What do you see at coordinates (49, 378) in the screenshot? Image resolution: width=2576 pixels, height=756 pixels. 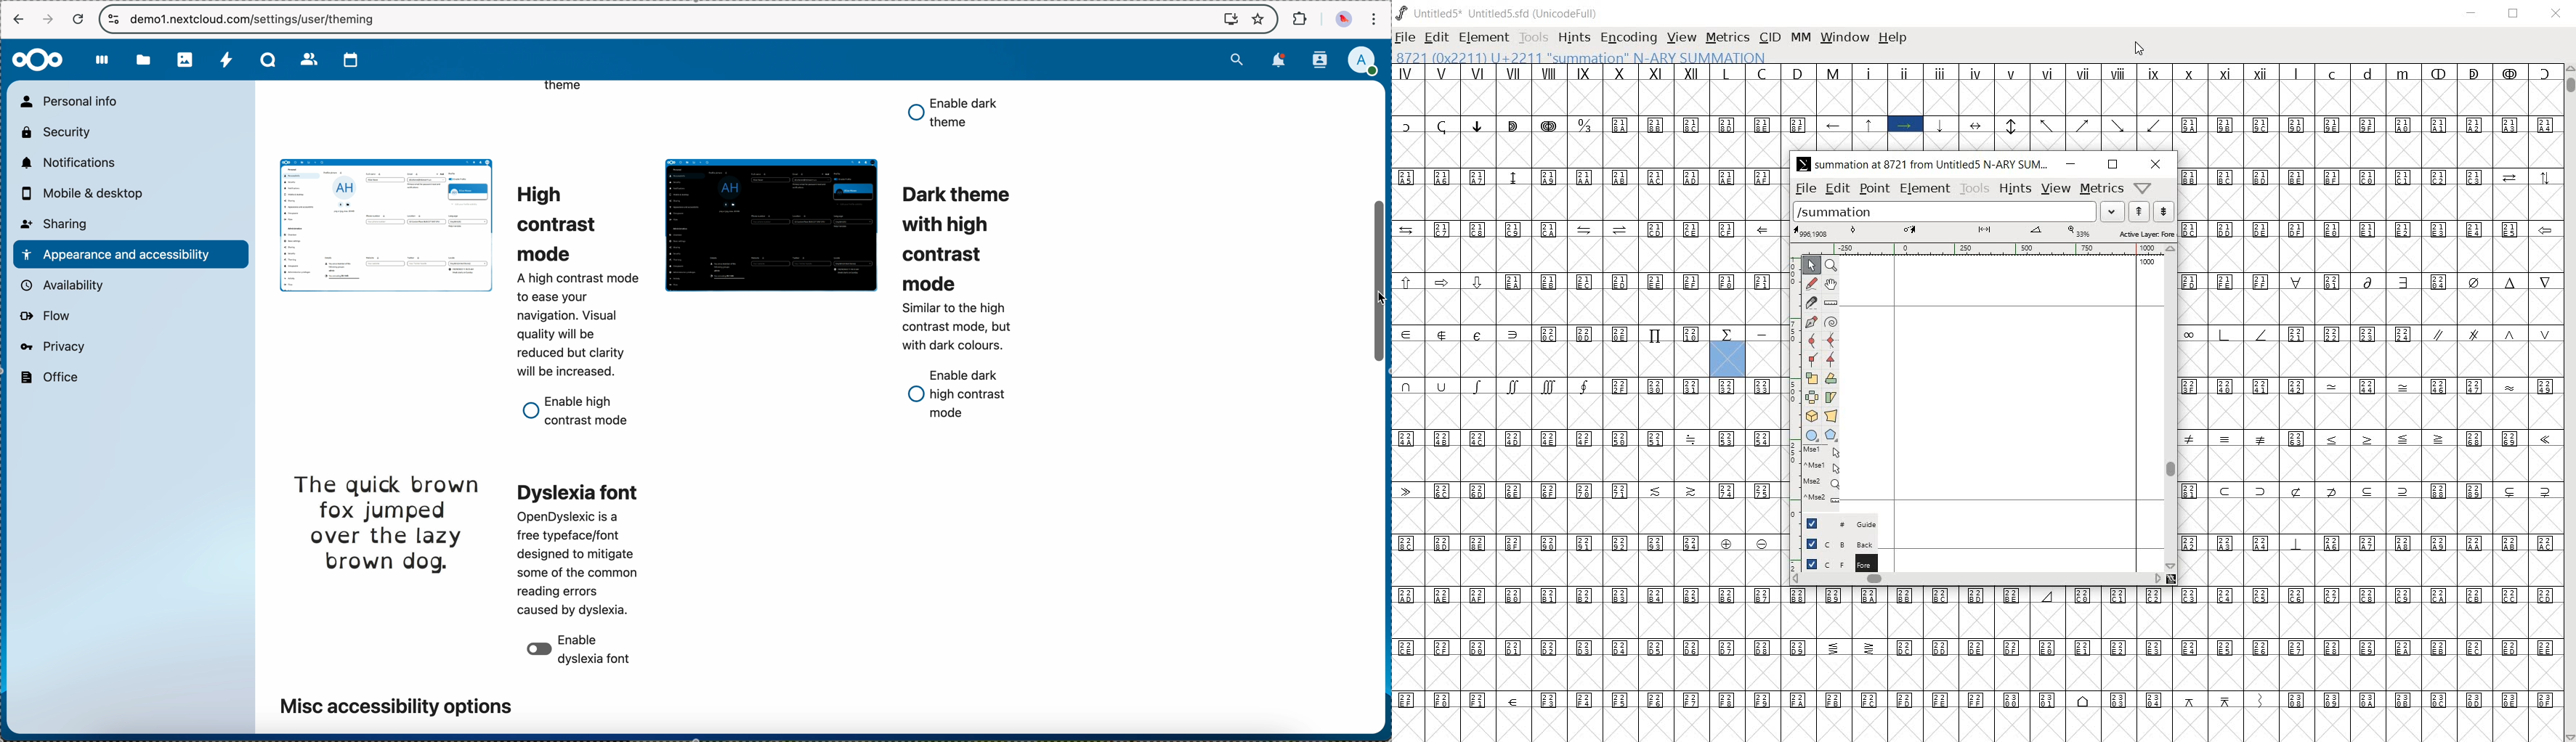 I see `office` at bounding box center [49, 378].